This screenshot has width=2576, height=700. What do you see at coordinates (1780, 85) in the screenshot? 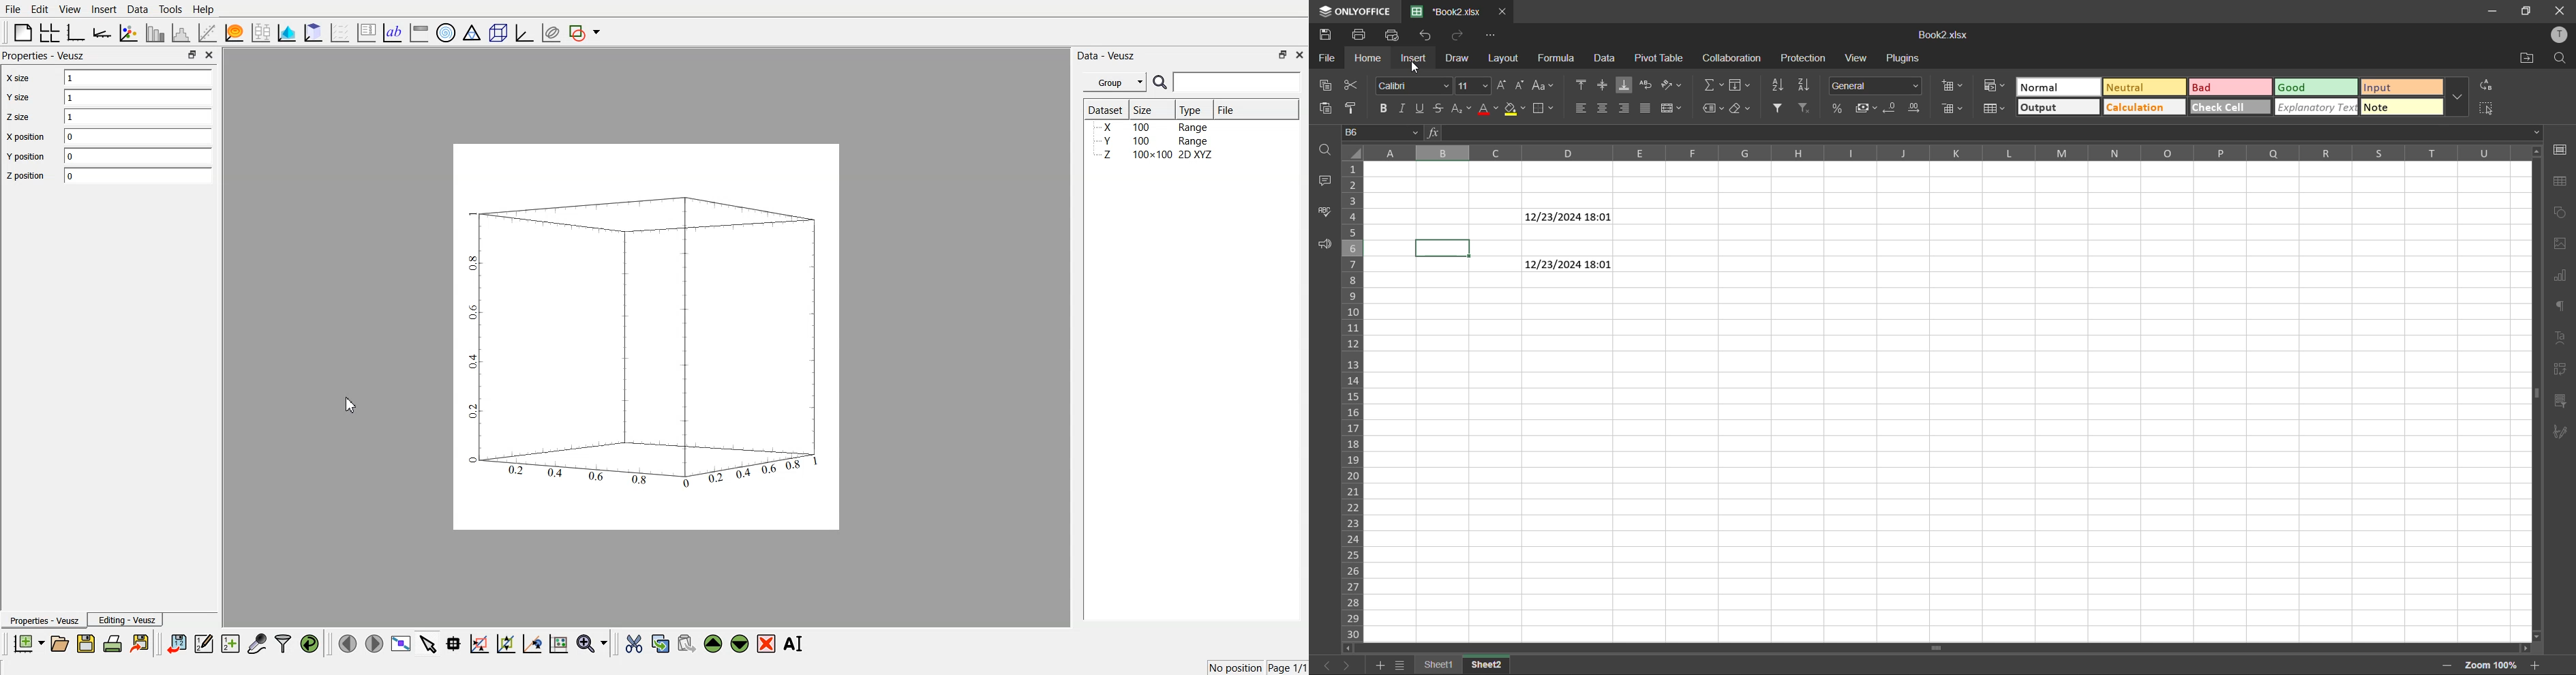
I see `sort ascending` at bounding box center [1780, 85].